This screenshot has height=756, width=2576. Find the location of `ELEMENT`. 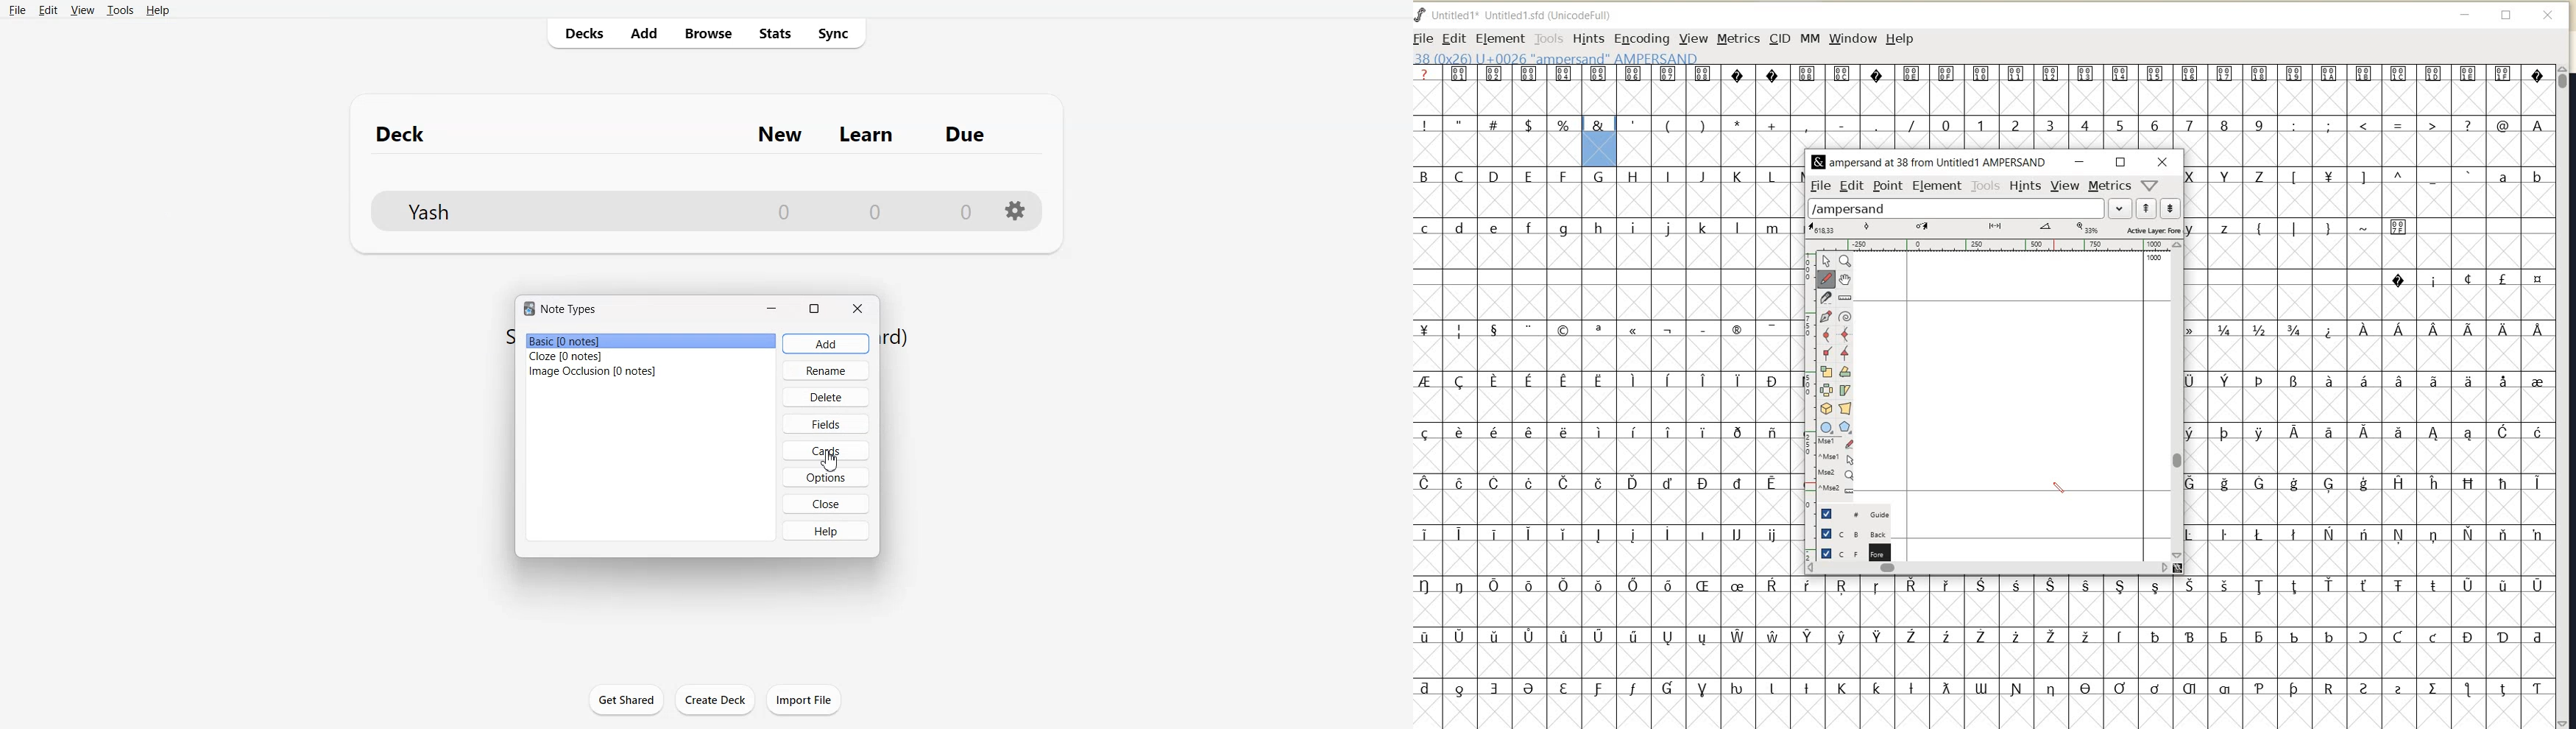

ELEMENT is located at coordinates (1937, 187).